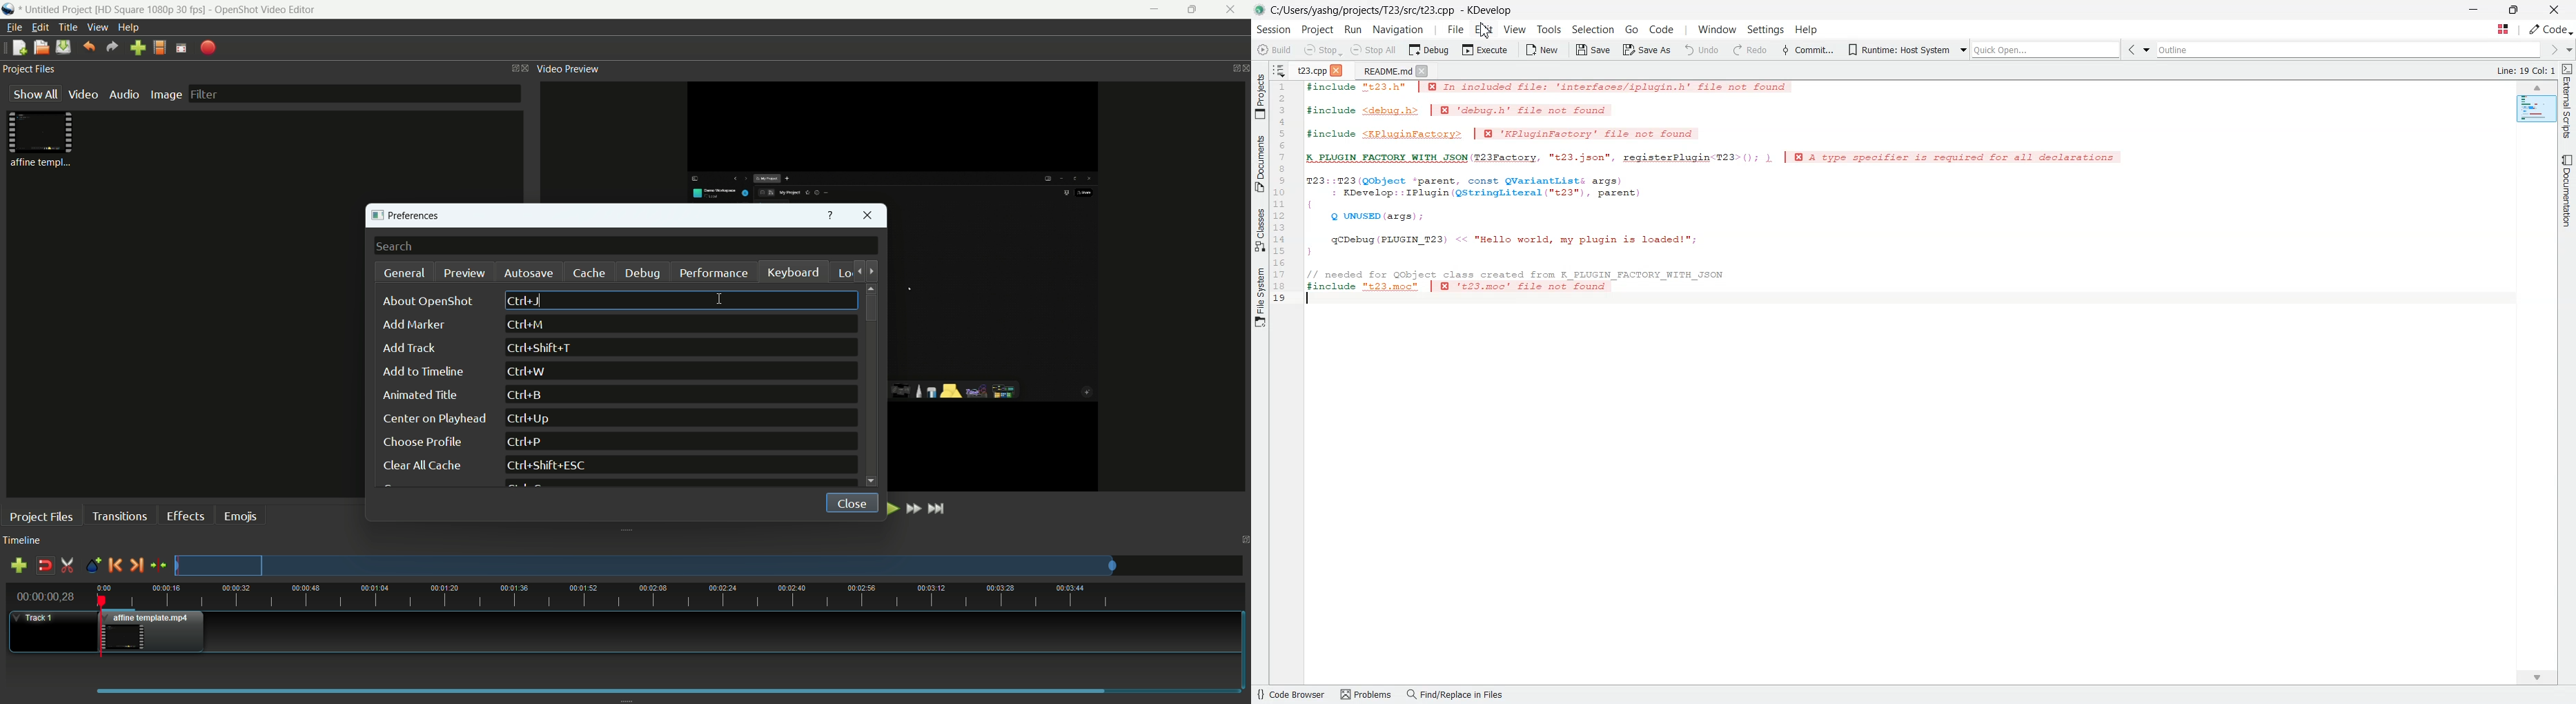 The width and height of the screenshot is (2576, 728). I want to click on File overview, so click(2533, 109).